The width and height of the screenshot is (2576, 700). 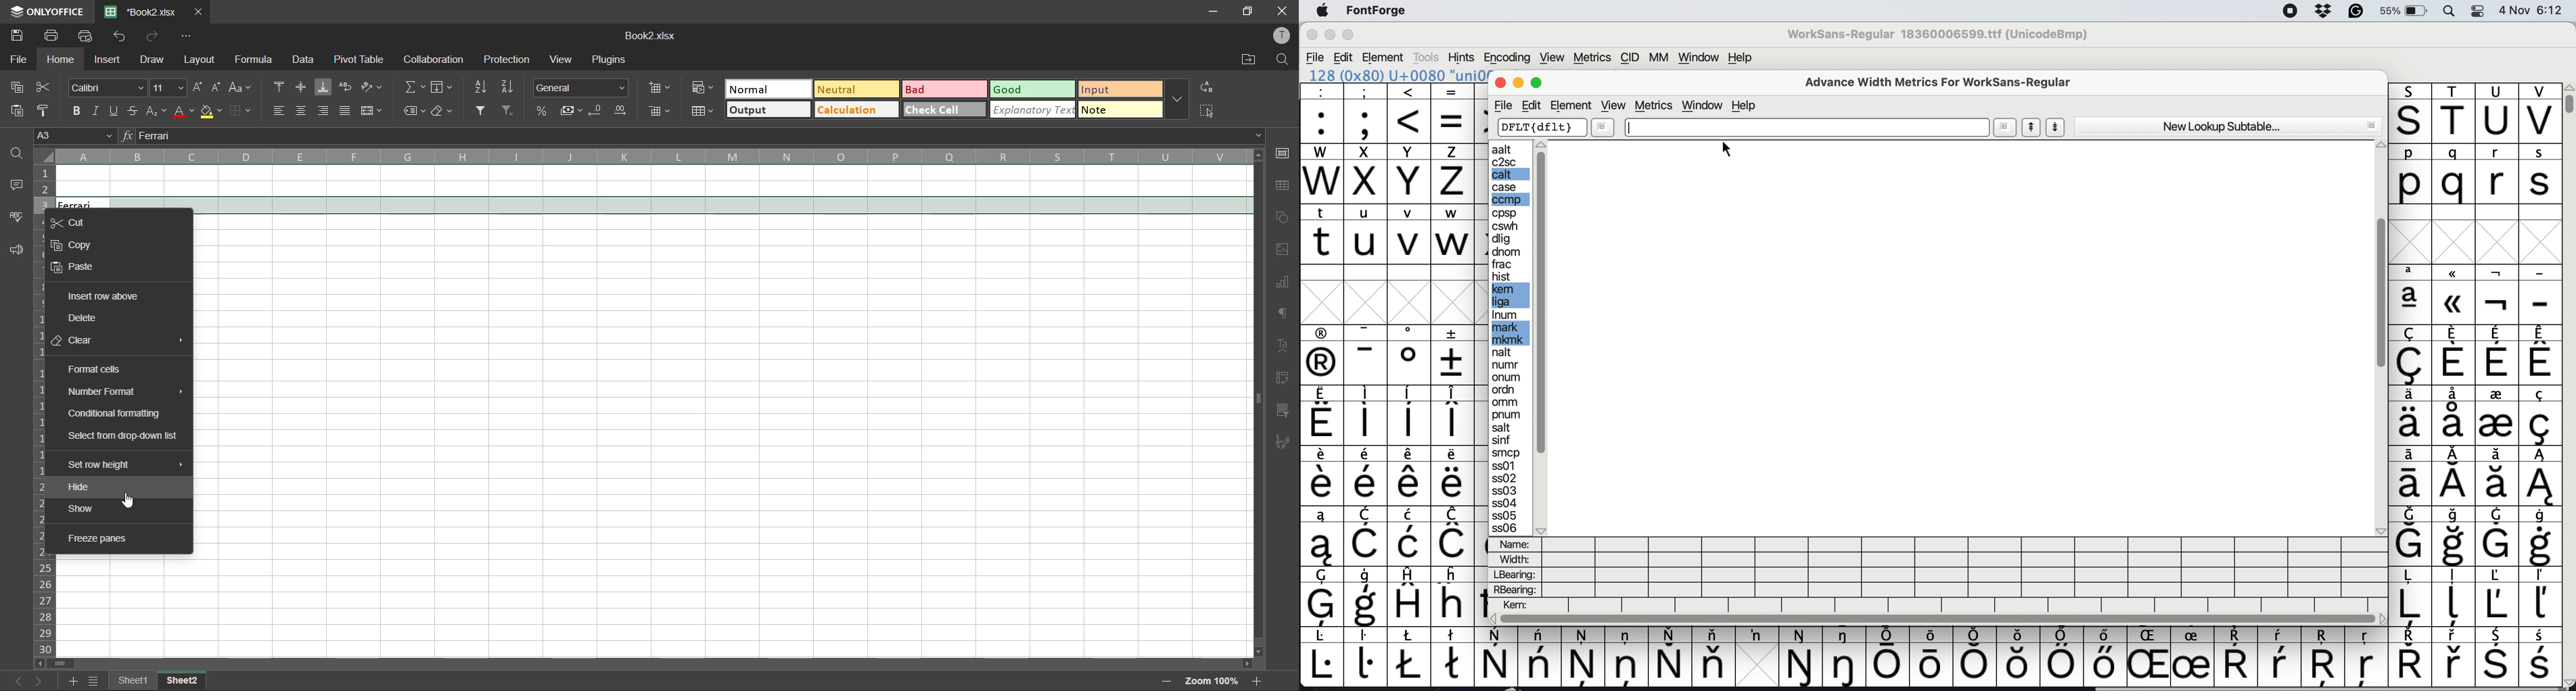 What do you see at coordinates (1656, 106) in the screenshot?
I see `metrics` at bounding box center [1656, 106].